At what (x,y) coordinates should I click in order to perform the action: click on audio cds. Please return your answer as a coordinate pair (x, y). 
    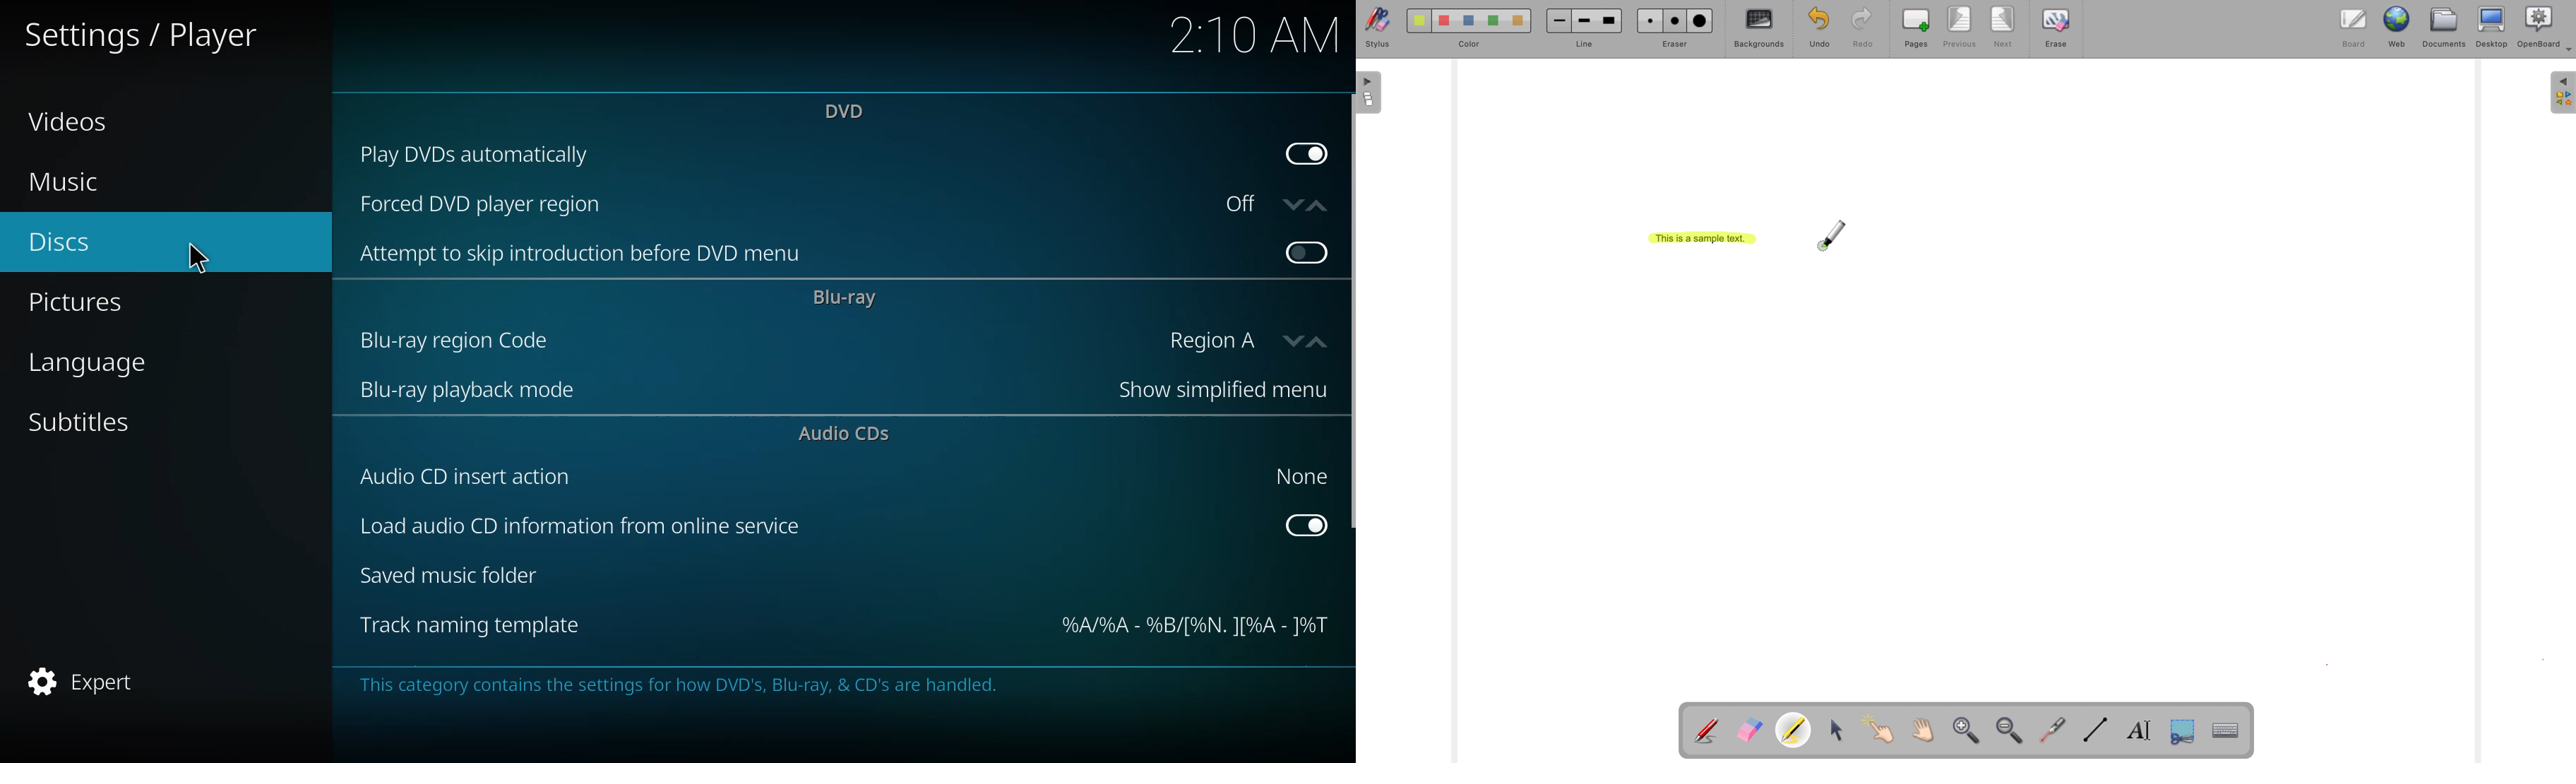
    Looking at the image, I should click on (847, 434).